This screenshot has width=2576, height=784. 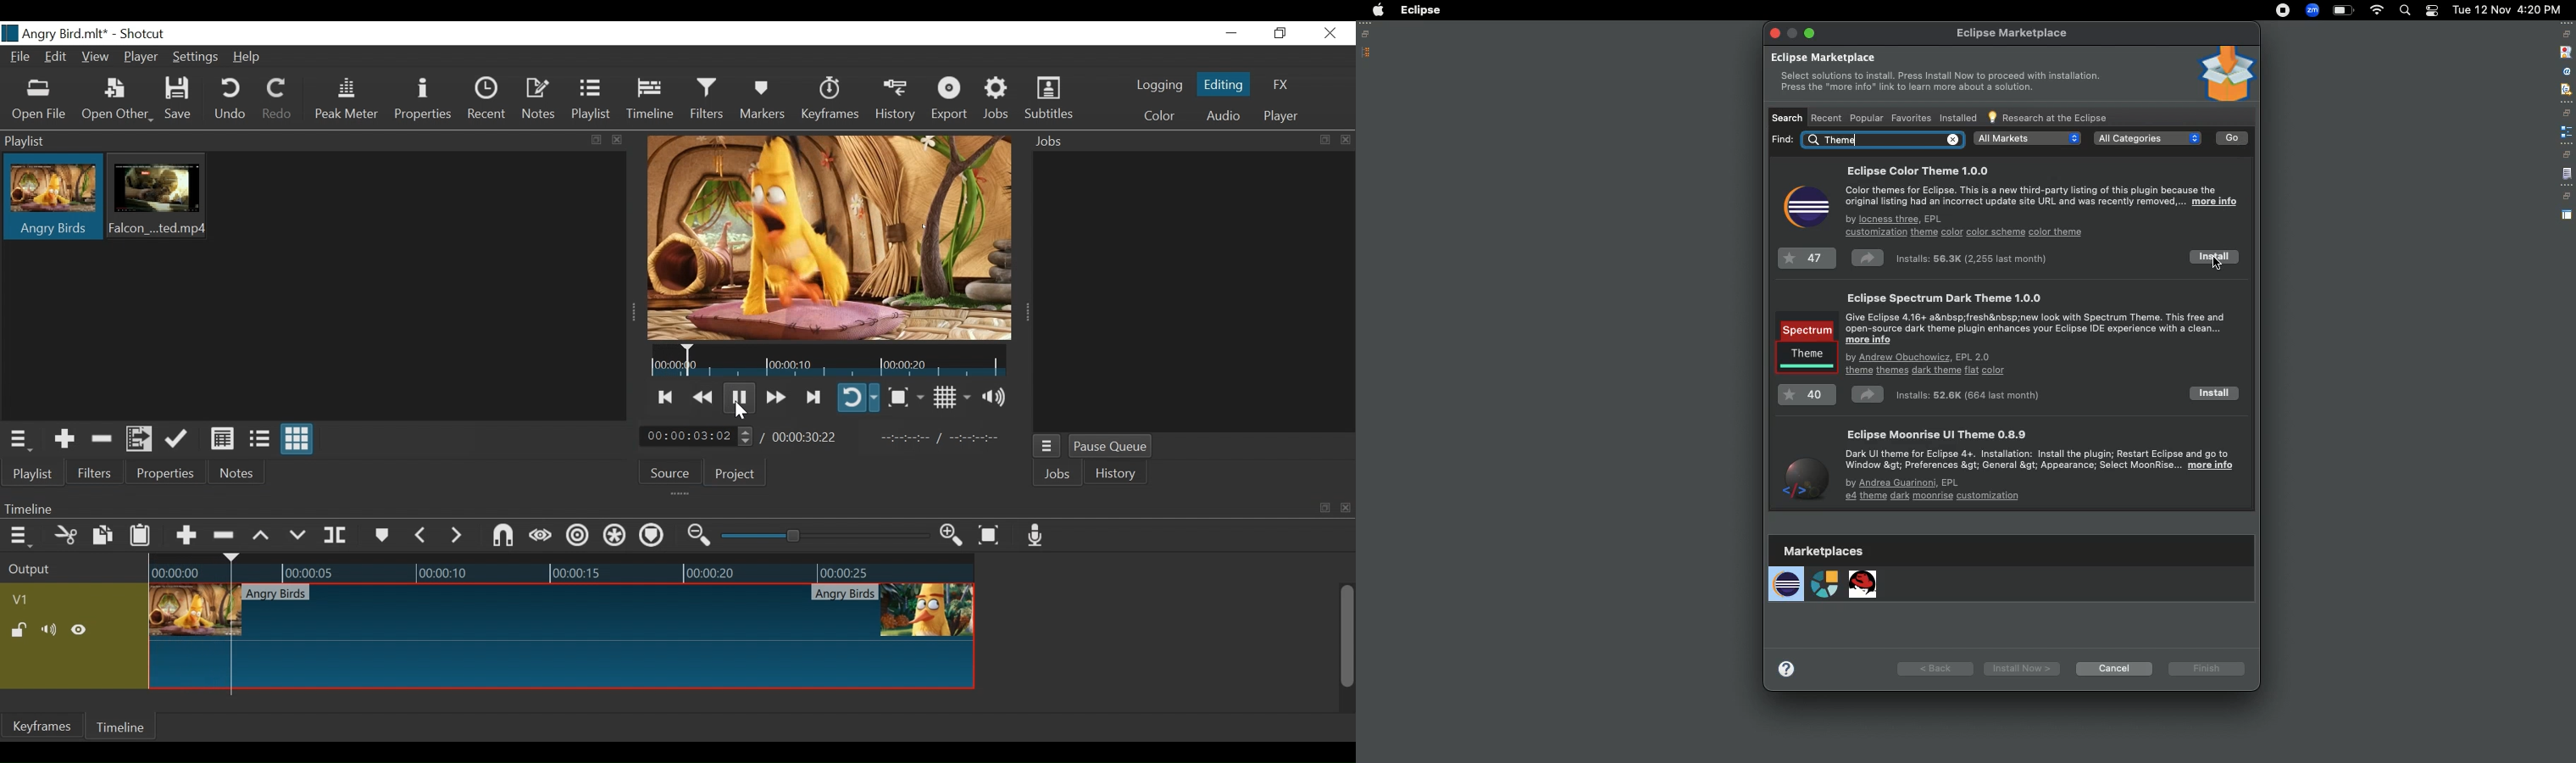 I want to click on Search, so click(x=1787, y=117).